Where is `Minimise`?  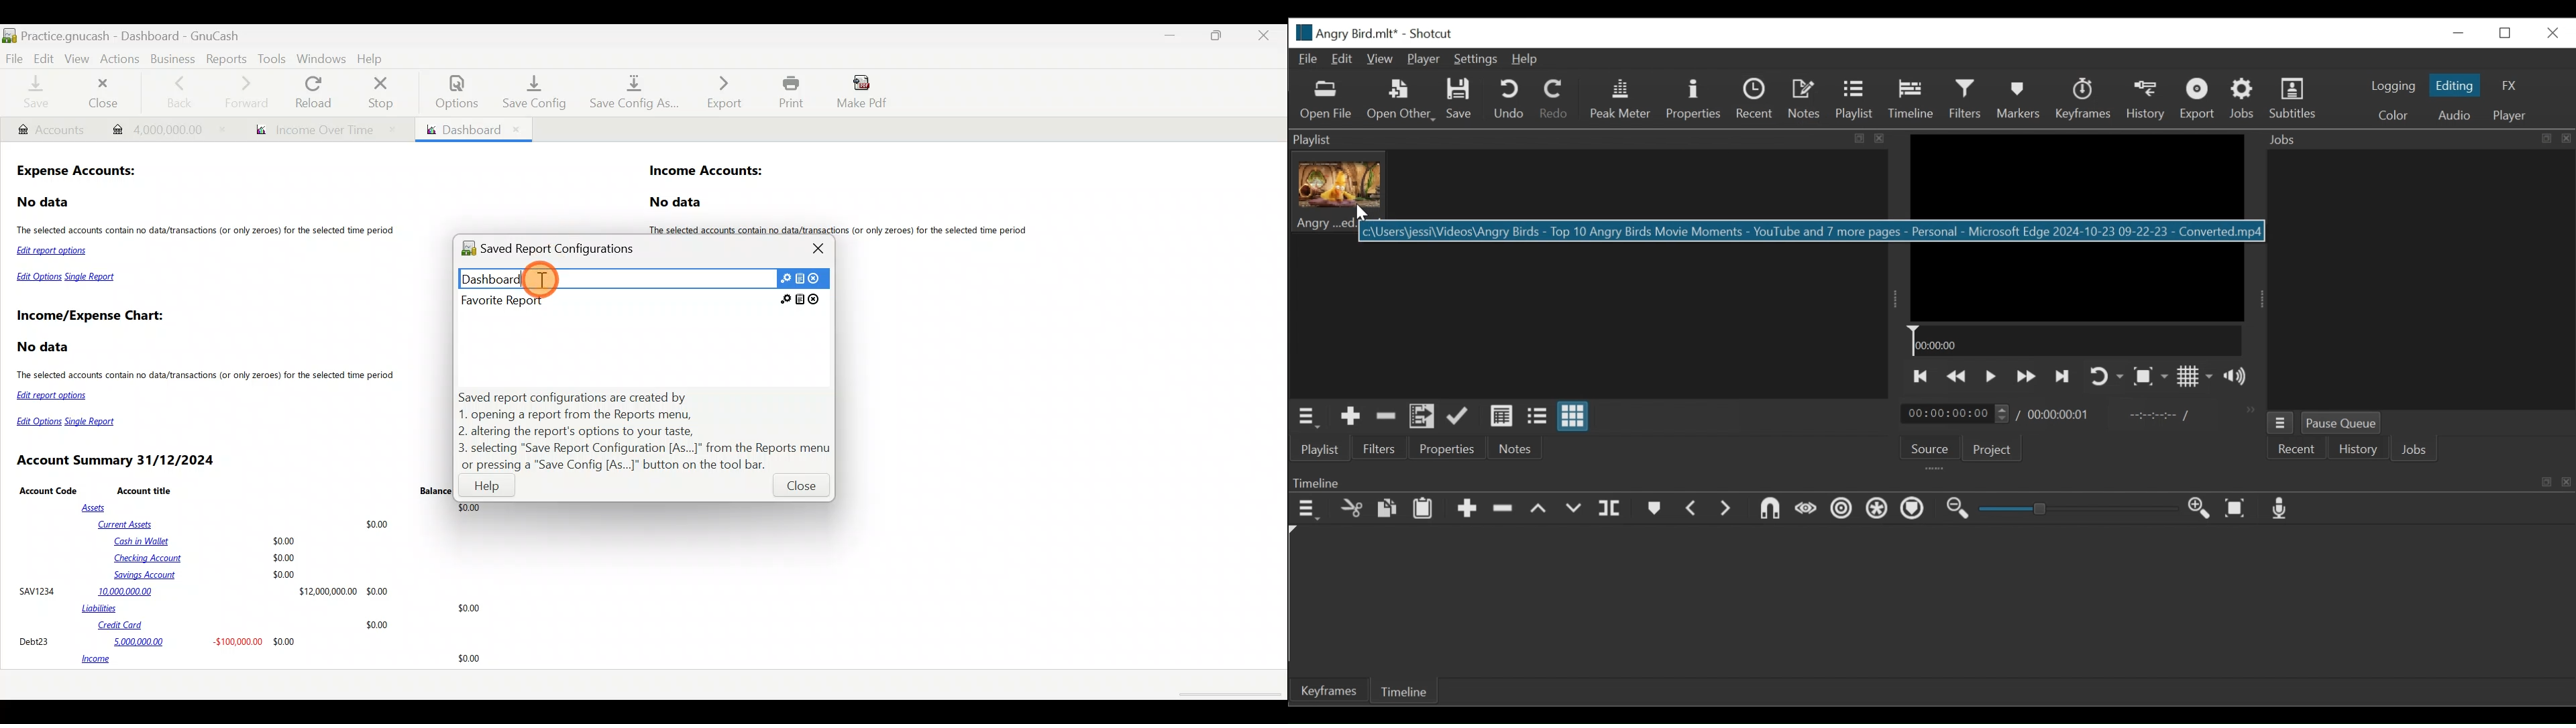
Minimise is located at coordinates (1173, 36).